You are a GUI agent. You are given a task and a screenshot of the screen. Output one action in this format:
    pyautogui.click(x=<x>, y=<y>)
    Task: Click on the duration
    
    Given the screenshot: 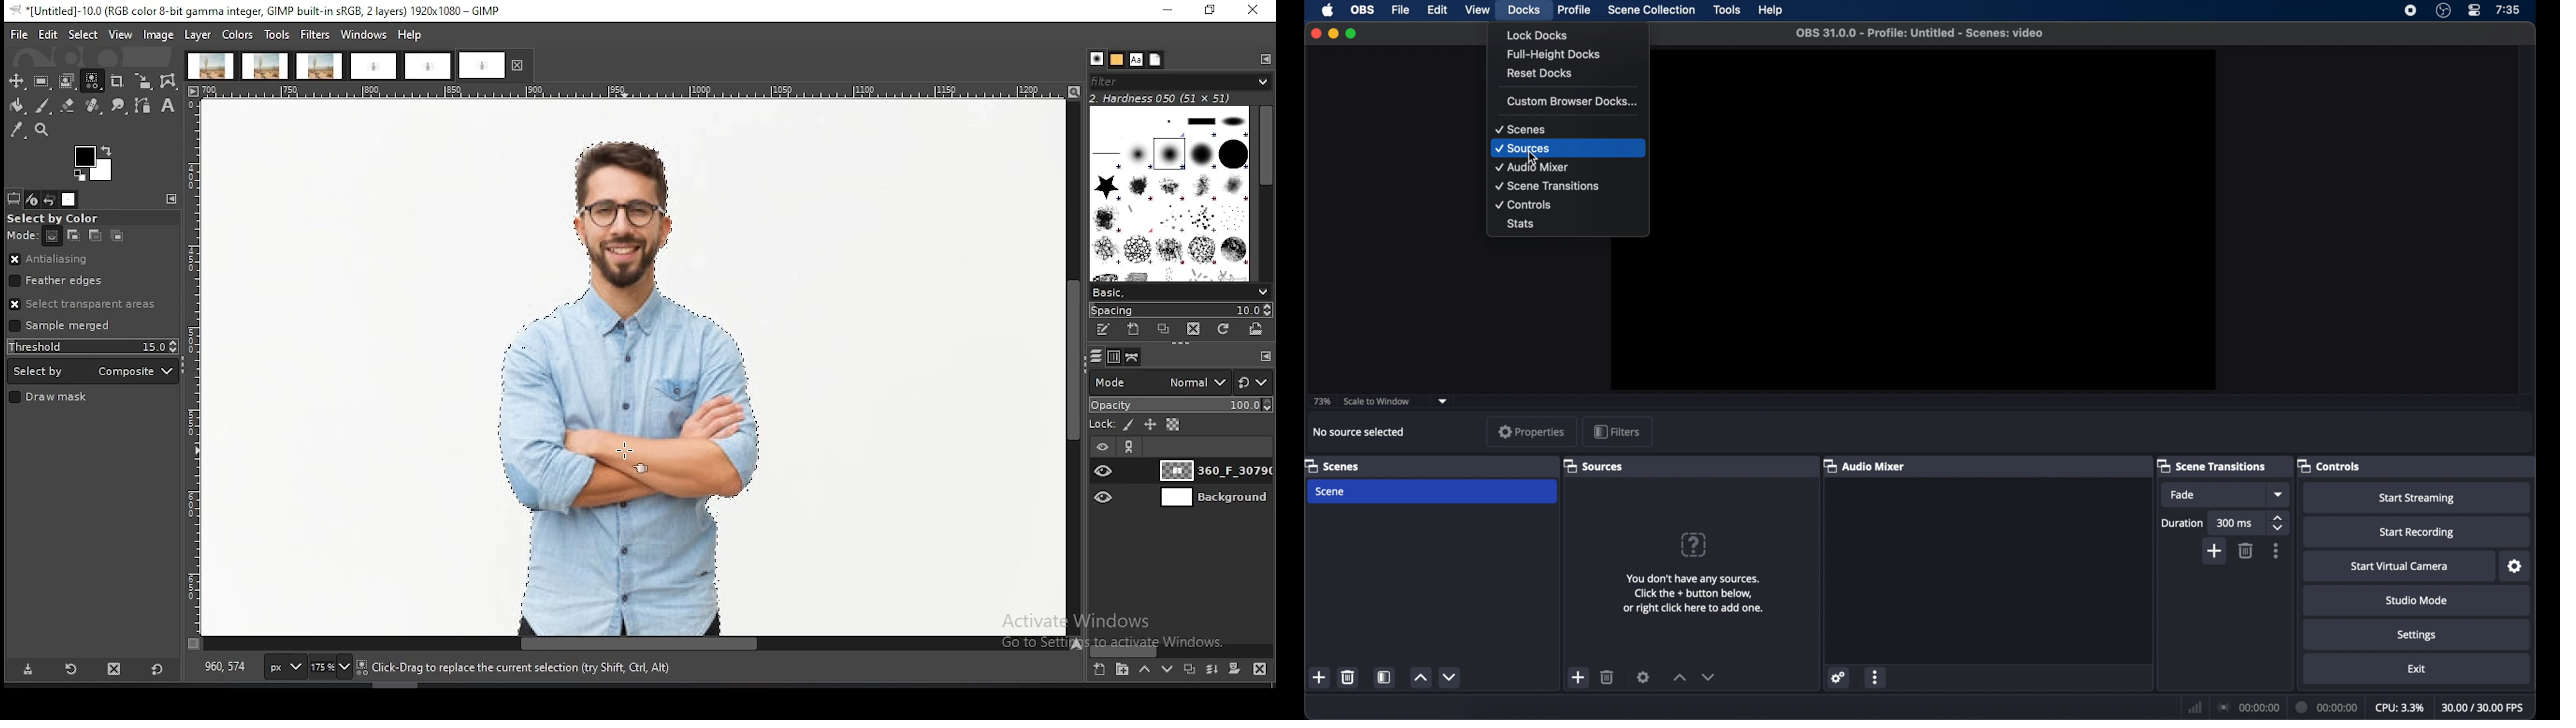 What is the action you would take?
    pyautogui.click(x=2328, y=708)
    